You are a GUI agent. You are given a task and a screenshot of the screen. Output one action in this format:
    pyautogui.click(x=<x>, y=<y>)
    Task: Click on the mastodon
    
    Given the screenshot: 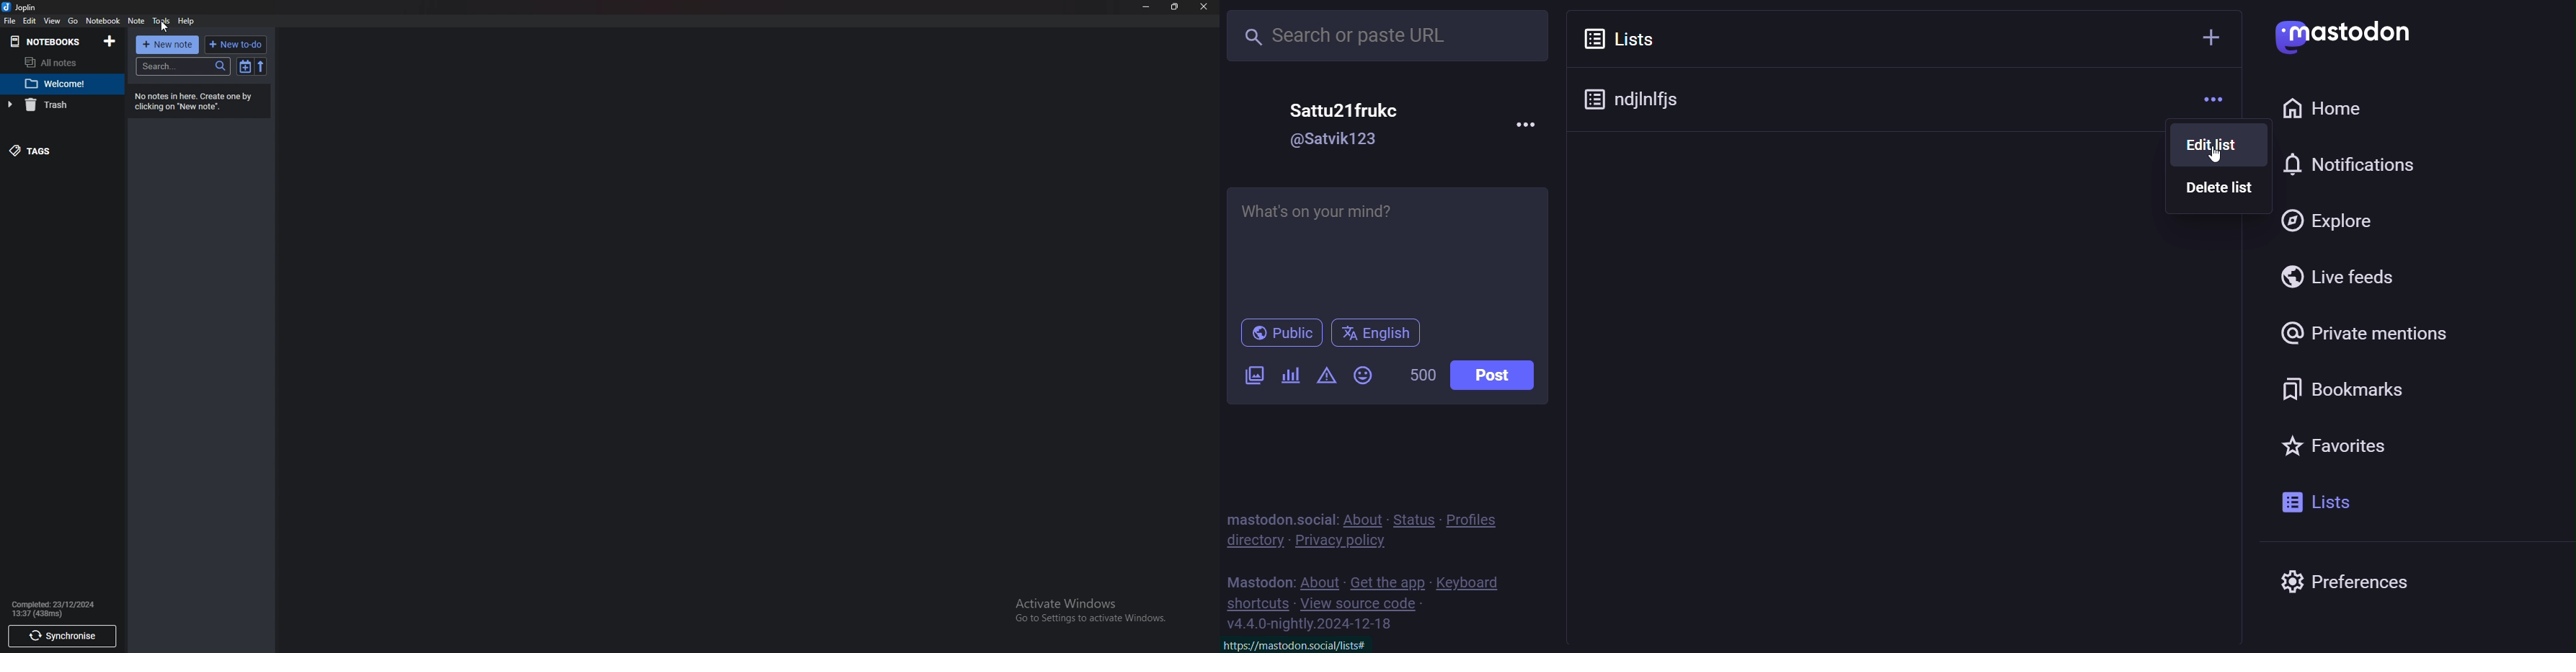 What is the action you would take?
    pyautogui.click(x=2348, y=34)
    